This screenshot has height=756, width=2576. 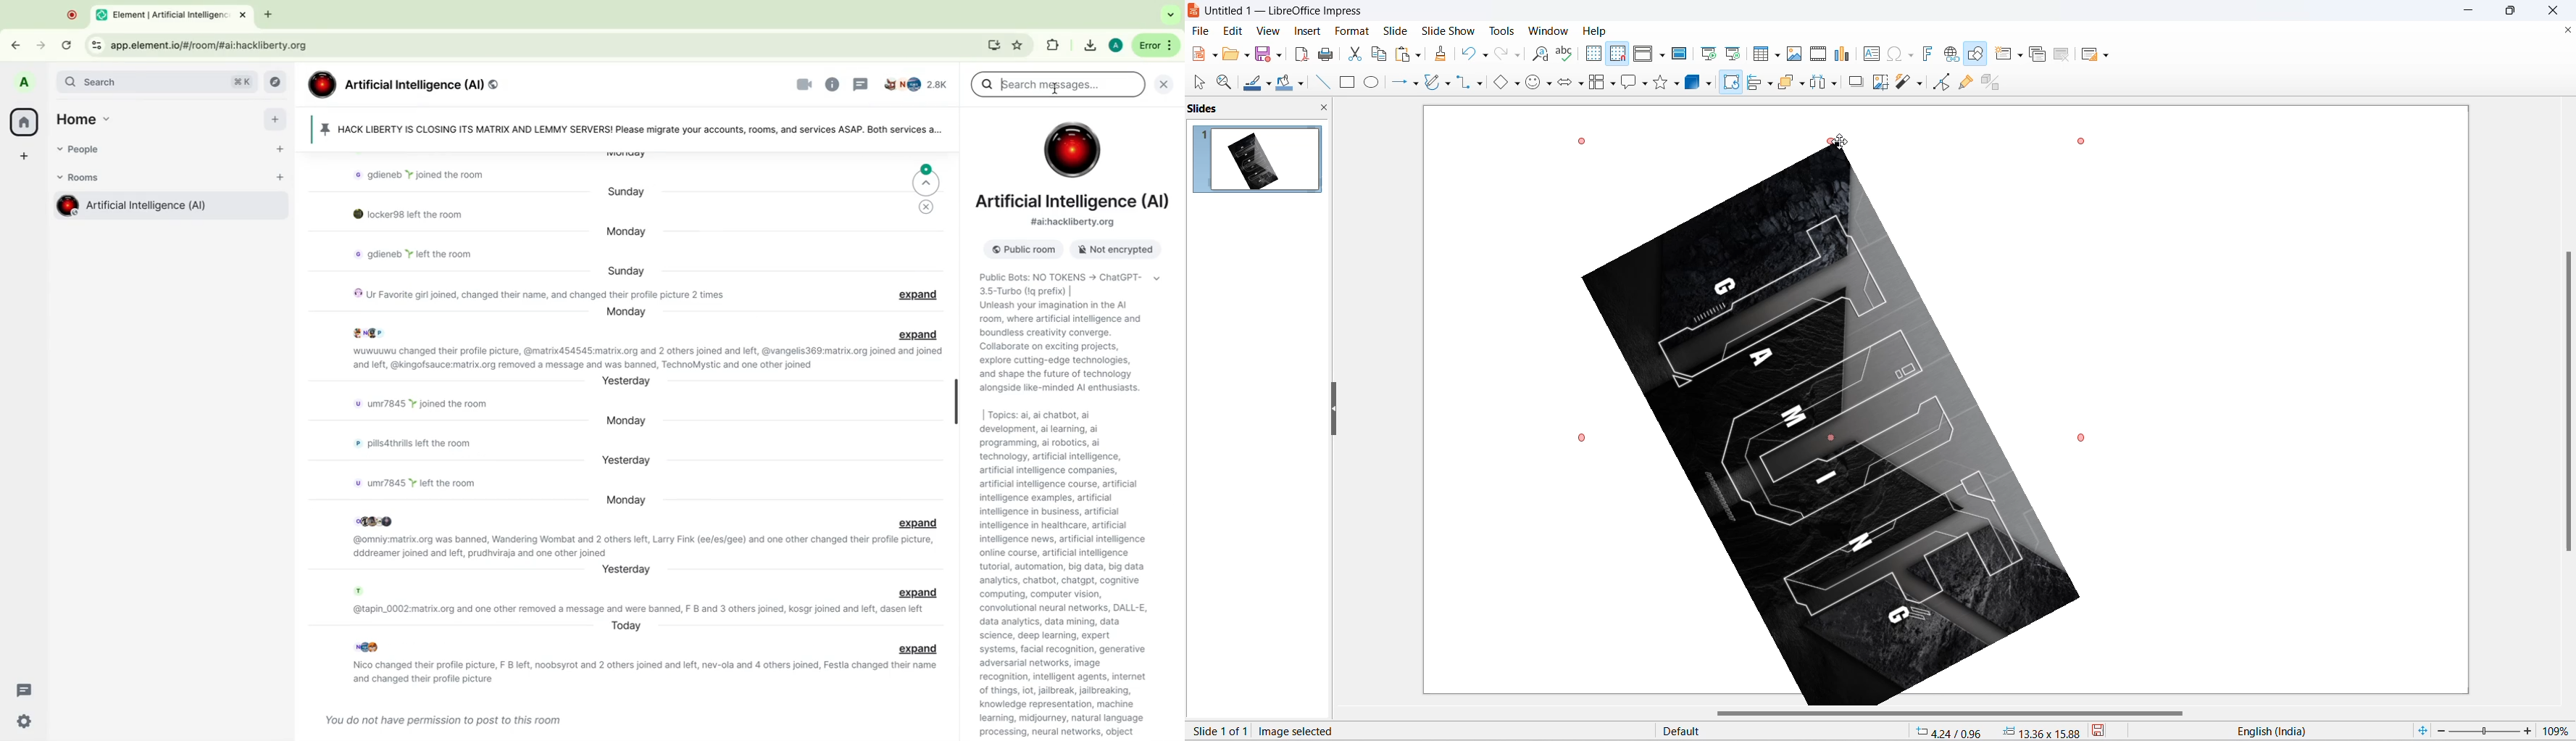 I want to click on create a space, so click(x=25, y=157).